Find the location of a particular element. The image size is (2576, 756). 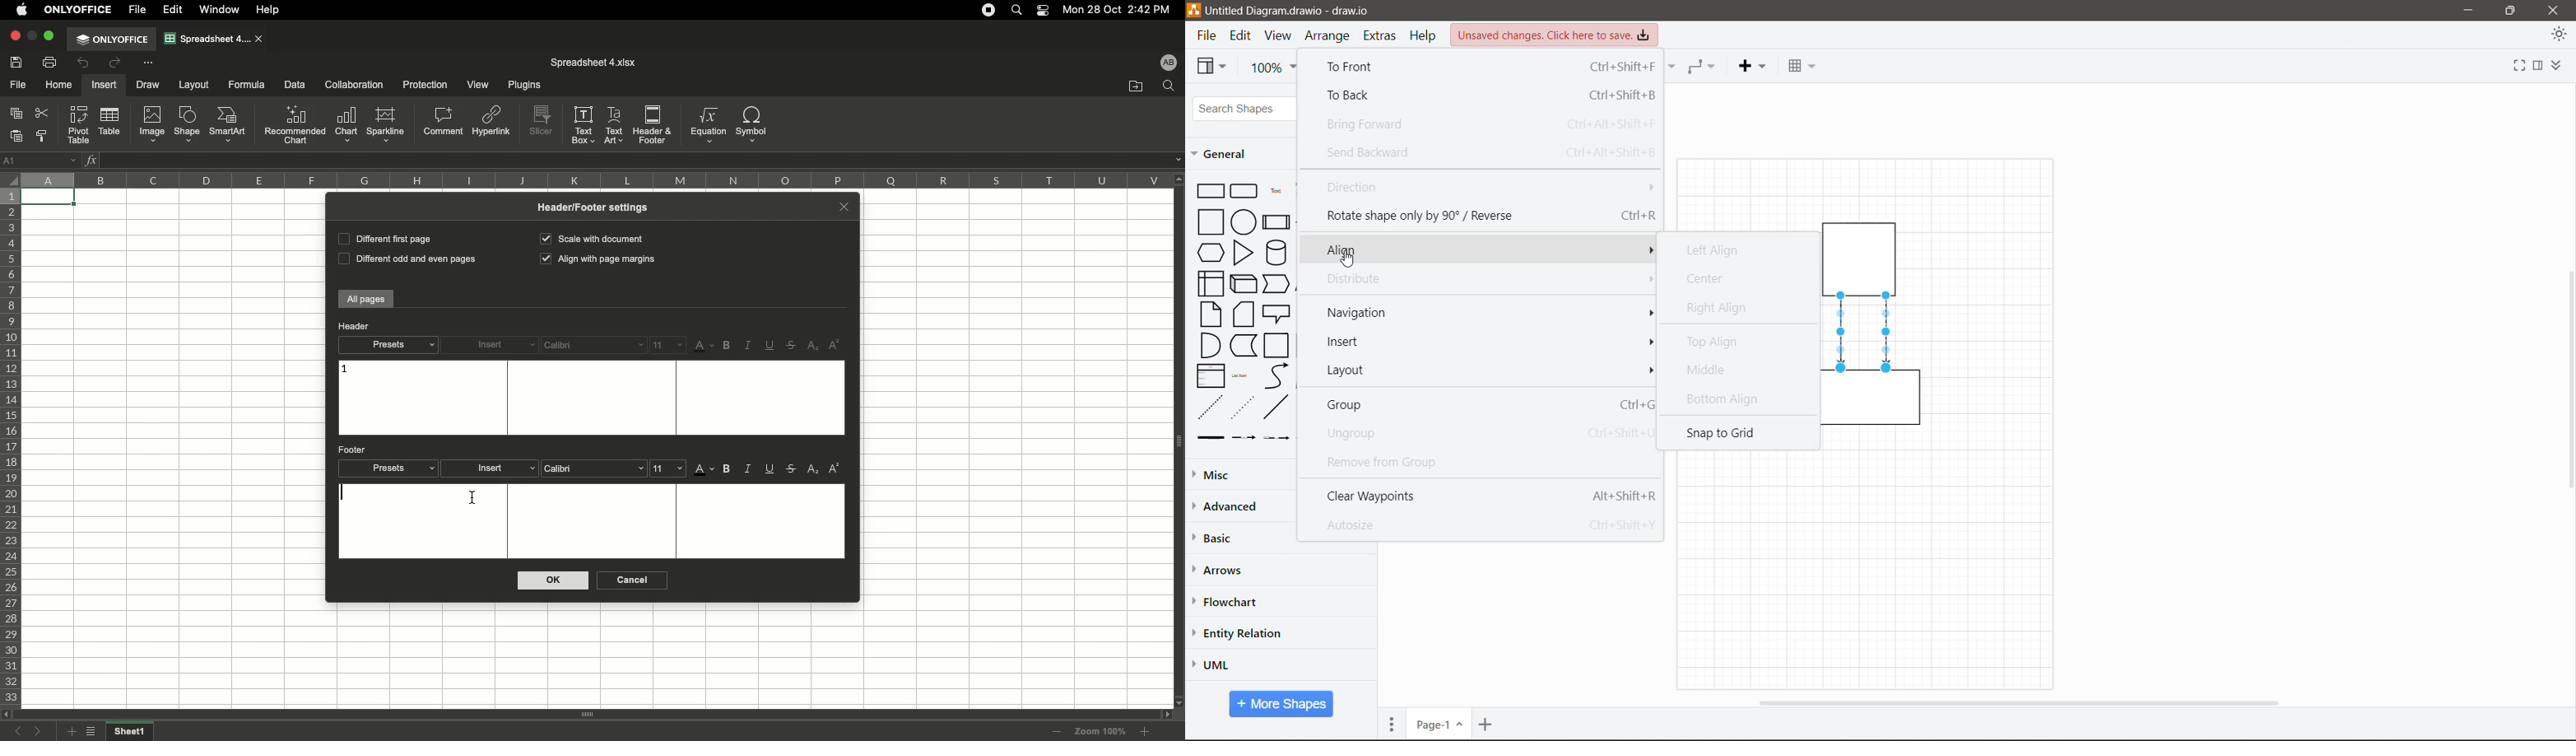

Untitled Diagram.drawio - draw.io is located at coordinates (1295, 11).